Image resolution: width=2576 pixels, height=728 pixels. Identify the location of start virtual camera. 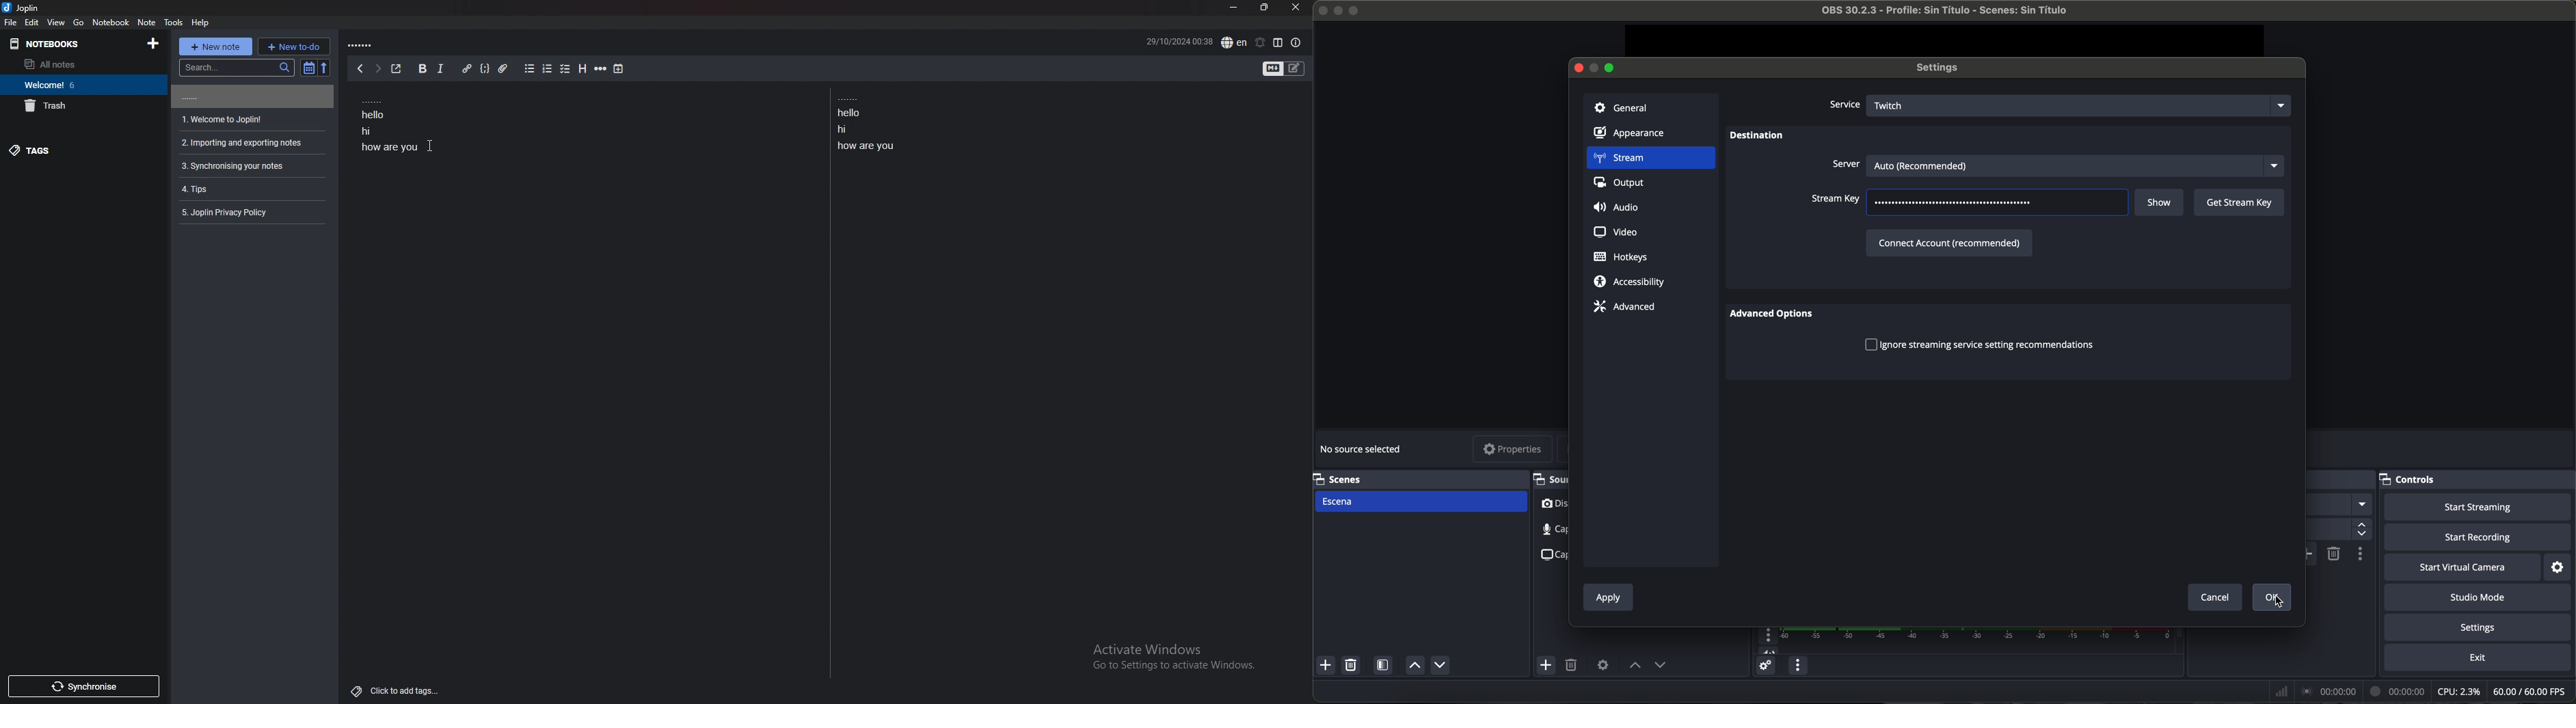
(2463, 568).